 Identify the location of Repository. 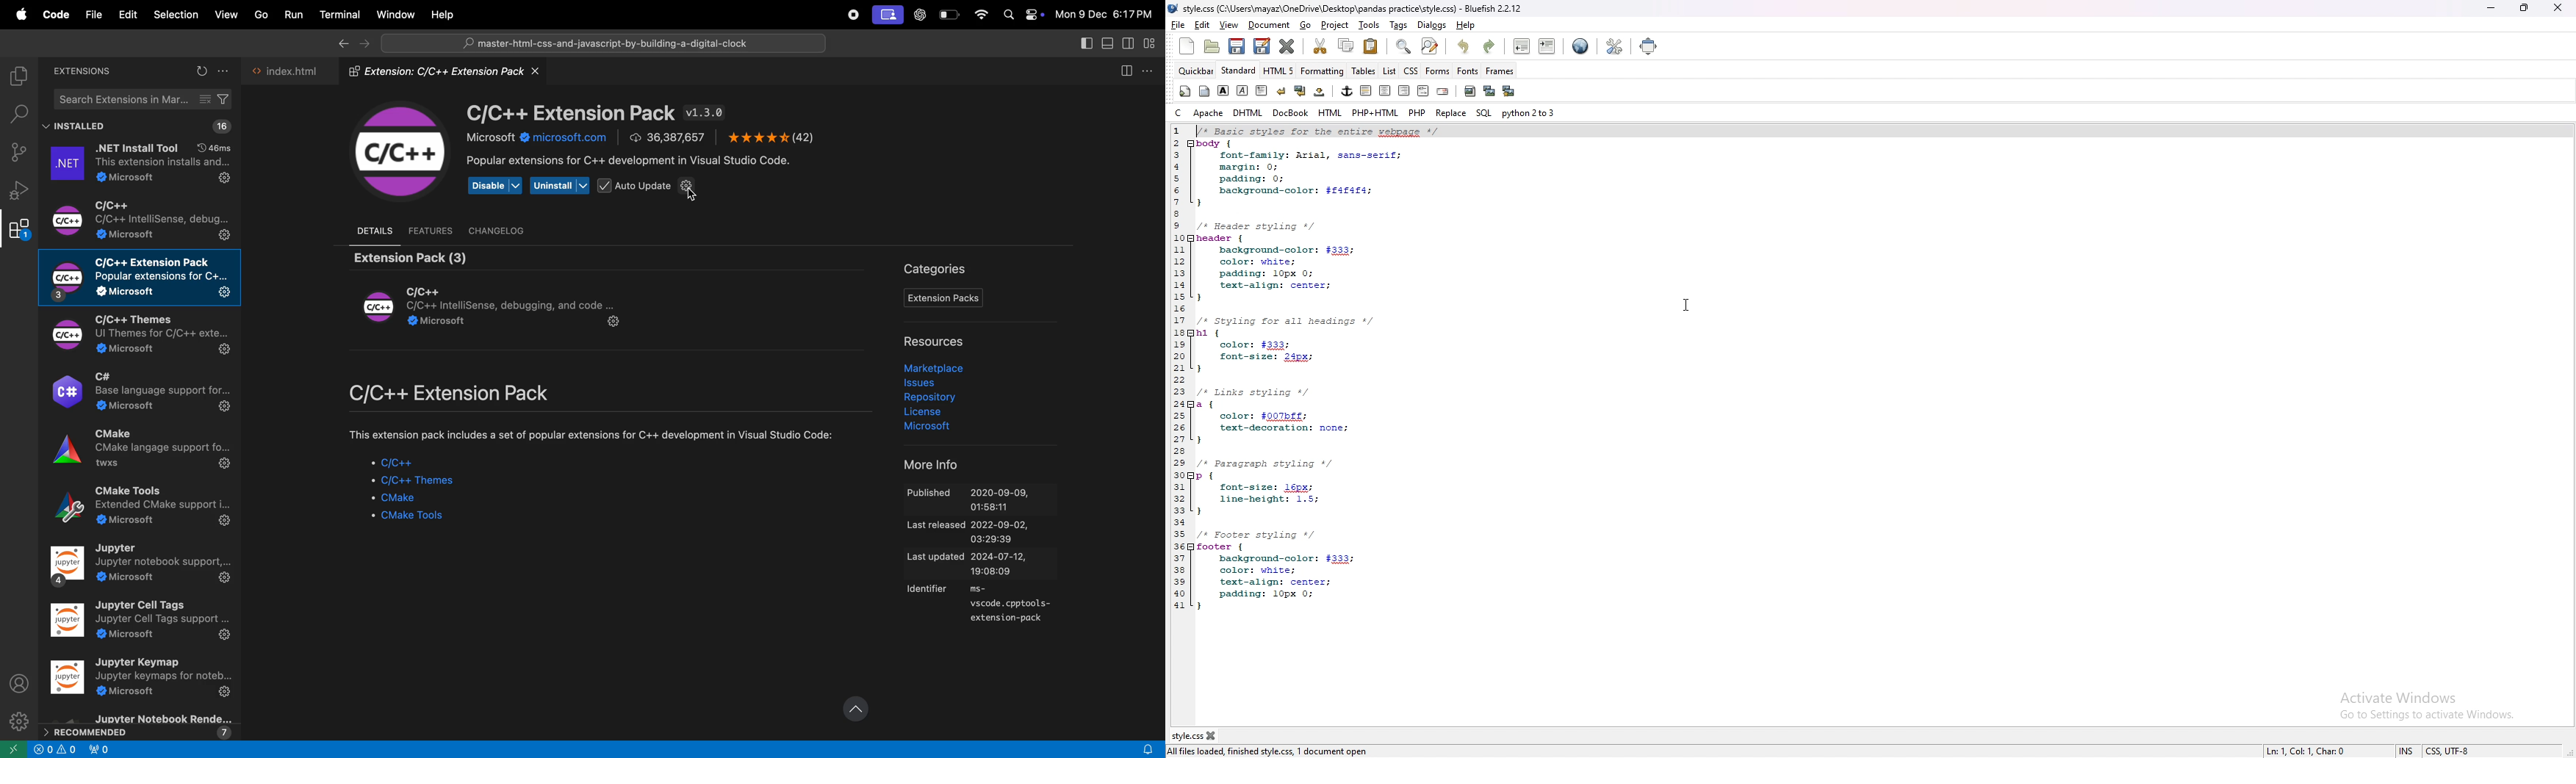
(933, 397).